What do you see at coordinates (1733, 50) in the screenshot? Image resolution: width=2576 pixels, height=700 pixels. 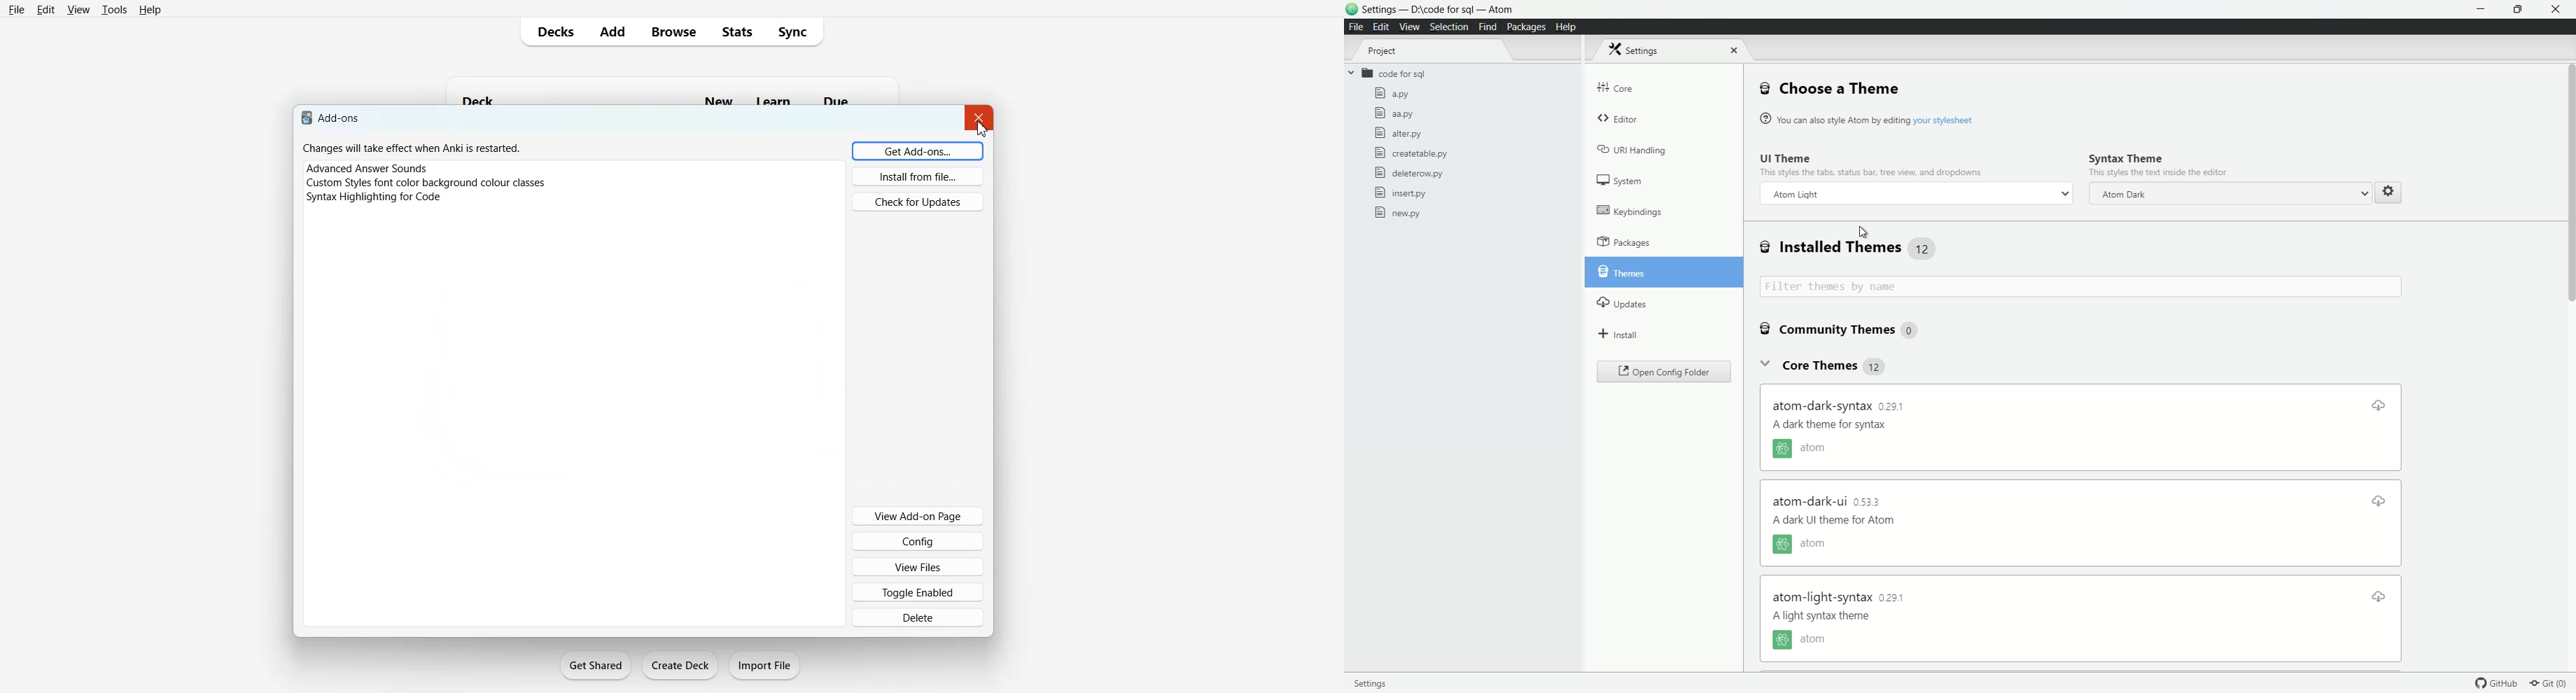 I see `close` at bounding box center [1733, 50].